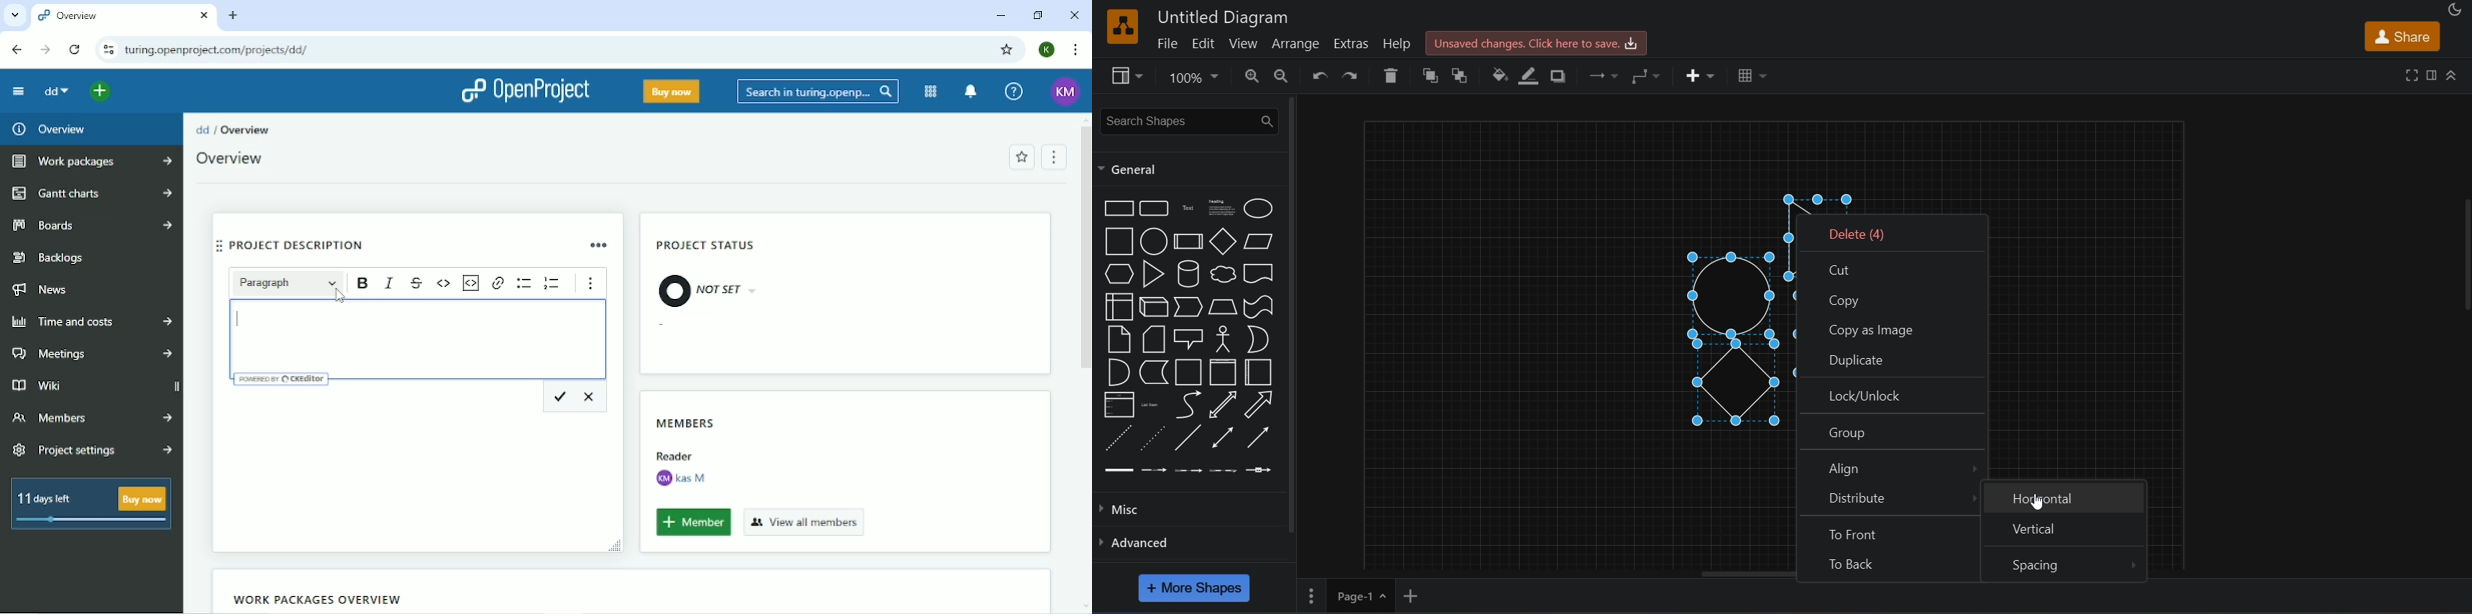 This screenshot has width=2492, height=616. Describe the element at coordinates (1194, 587) in the screenshot. I see `more shapes` at that location.